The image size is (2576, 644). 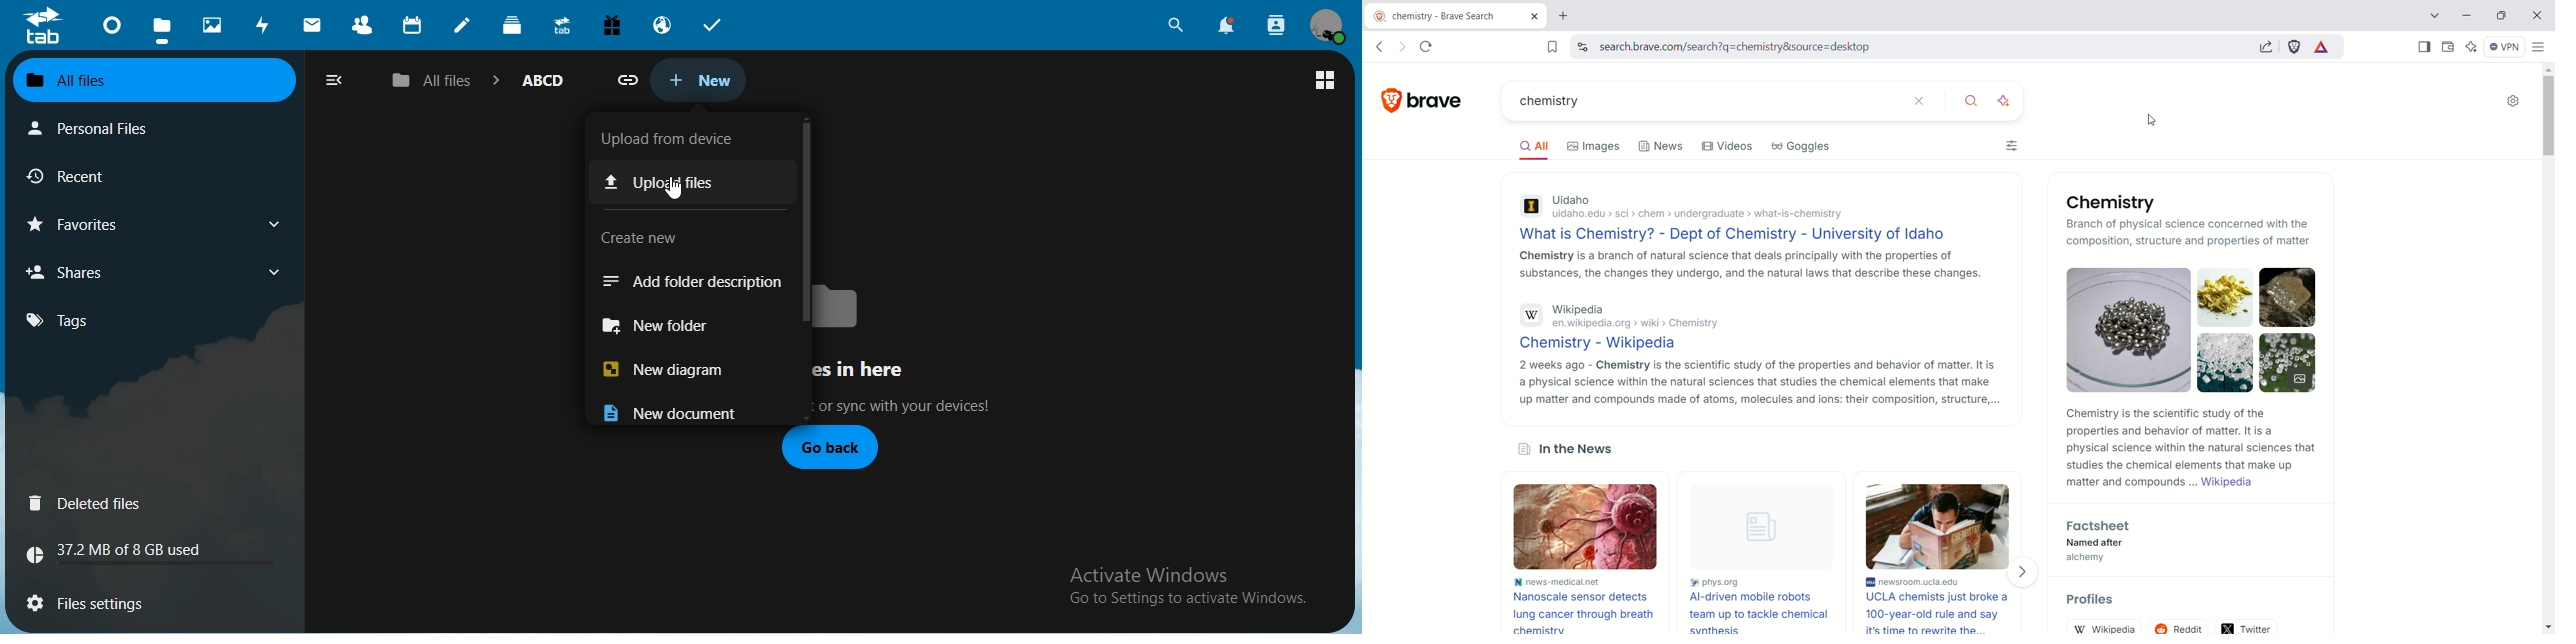 What do you see at coordinates (664, 27) in the screenshot?
I see `email hosting` at bounding box center [664, 27].